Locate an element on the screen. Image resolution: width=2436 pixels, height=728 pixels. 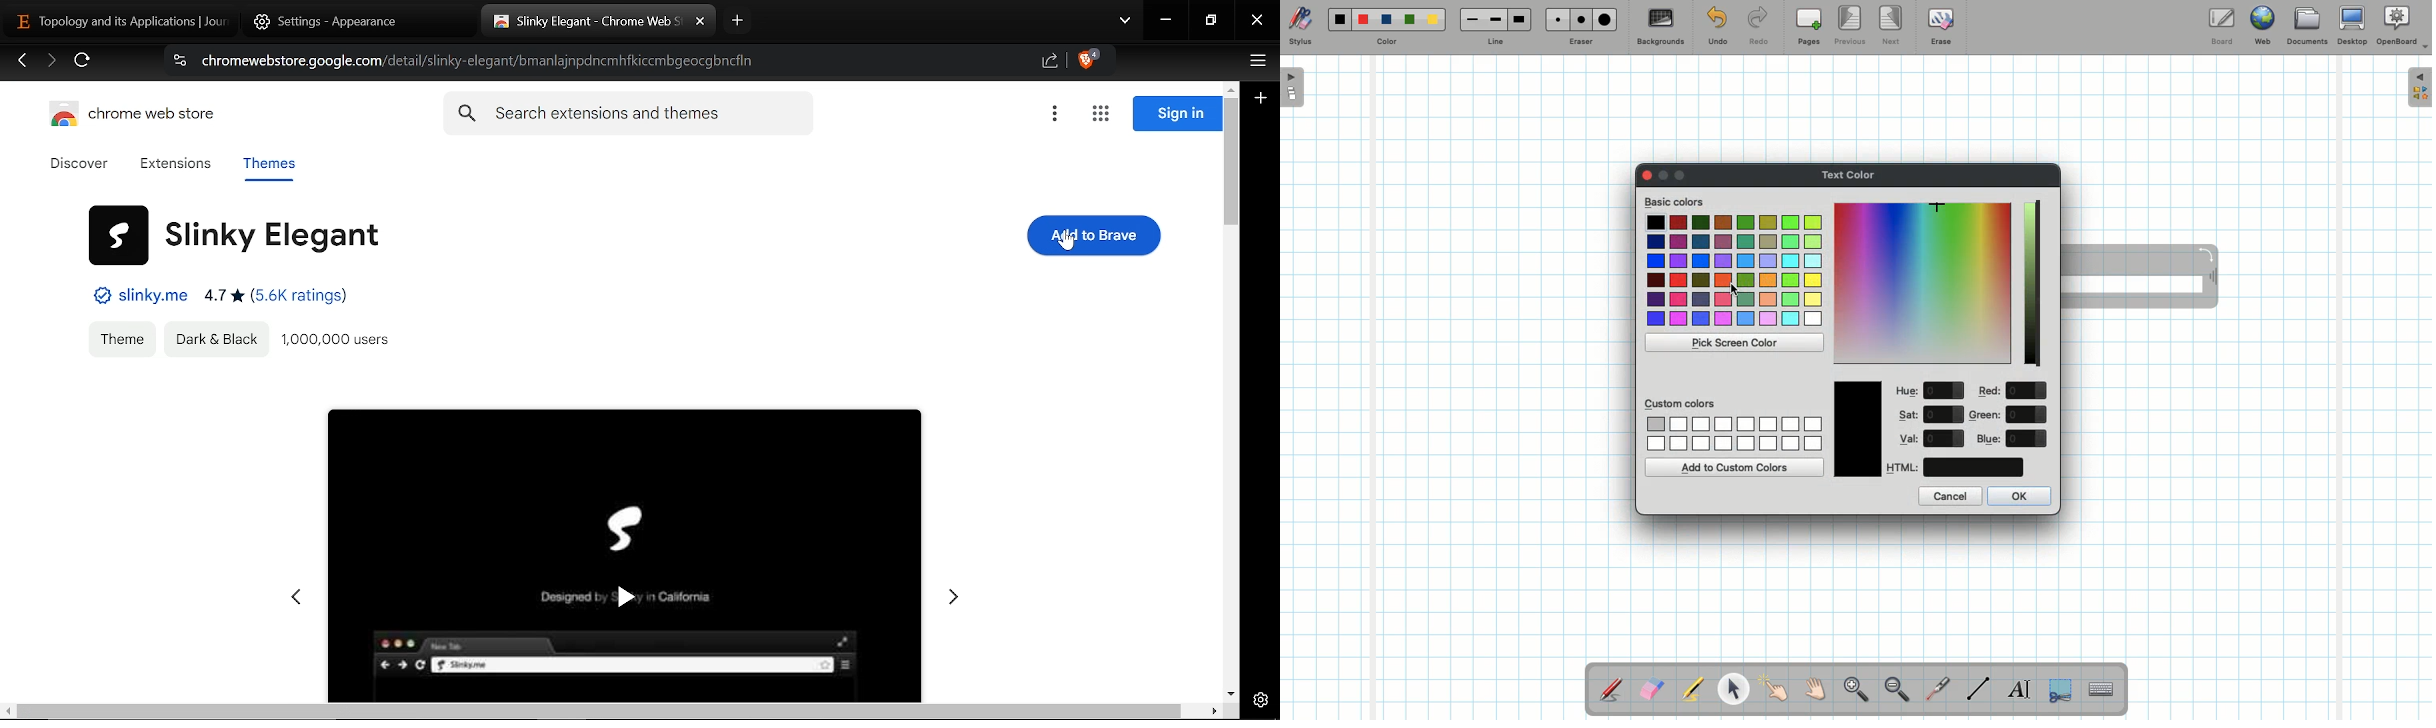
New tab is located at coordinates (738, 20).